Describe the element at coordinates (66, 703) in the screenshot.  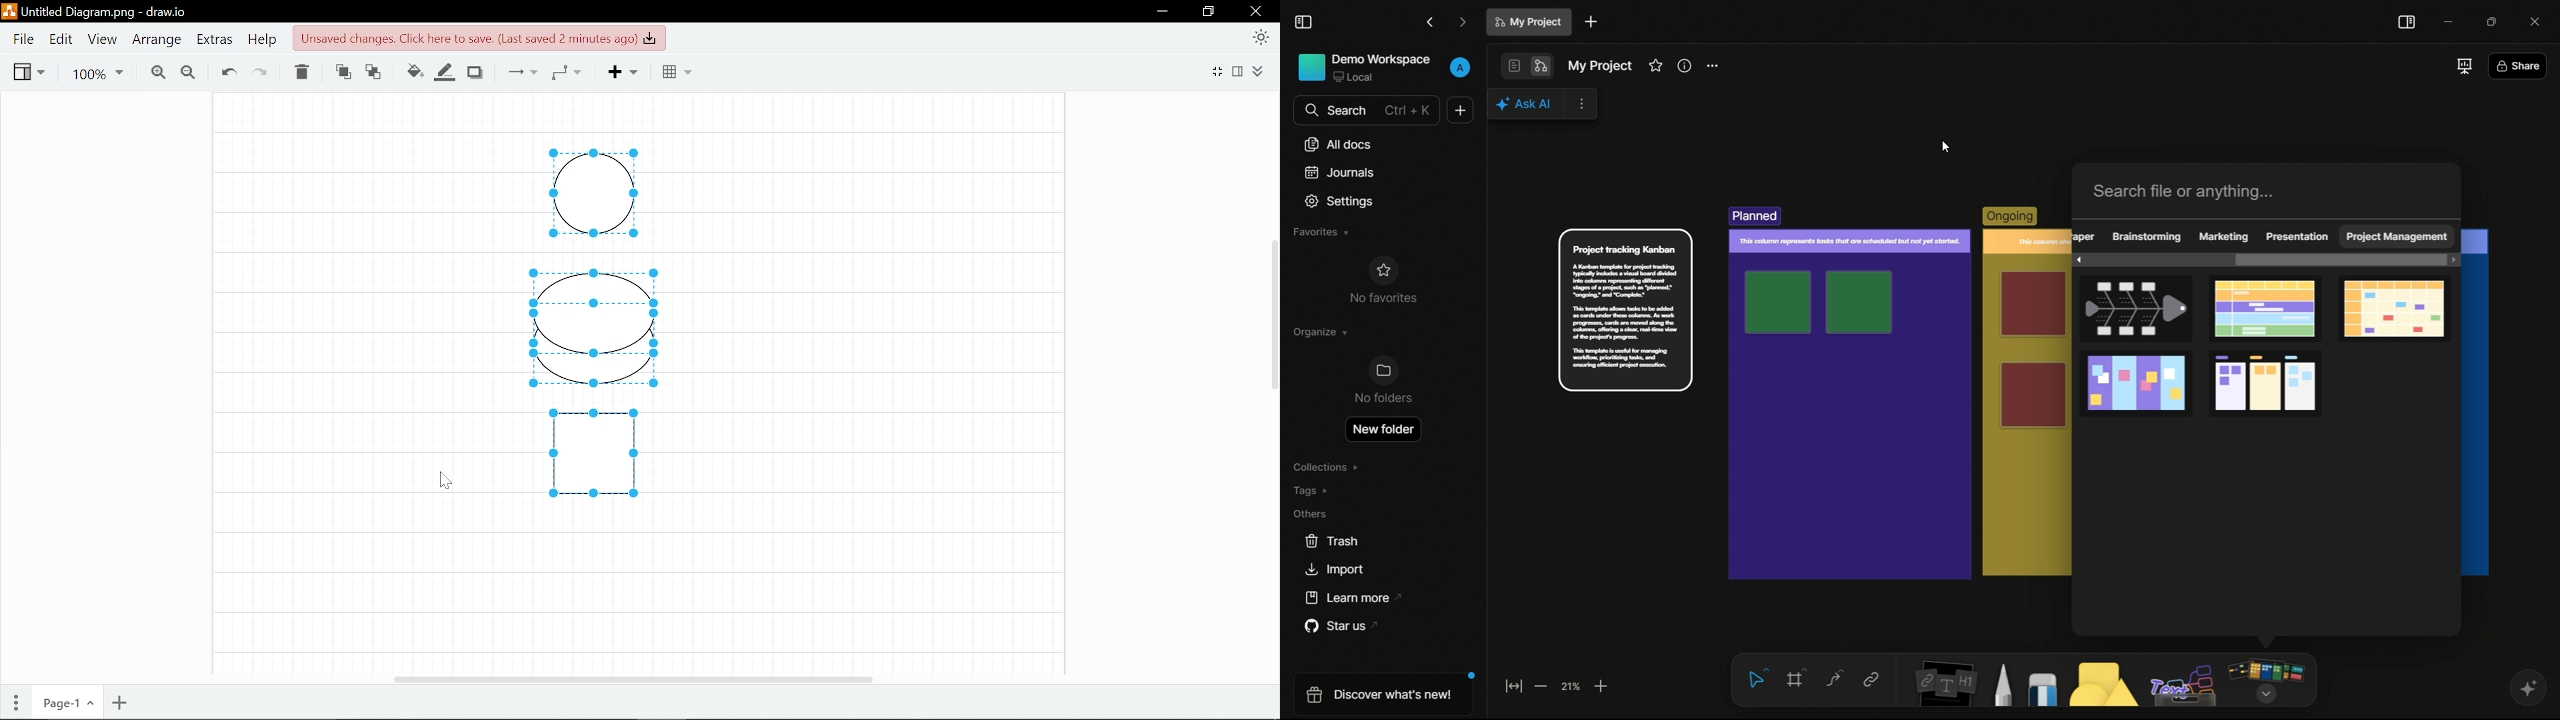
I see `Current page` at that location.